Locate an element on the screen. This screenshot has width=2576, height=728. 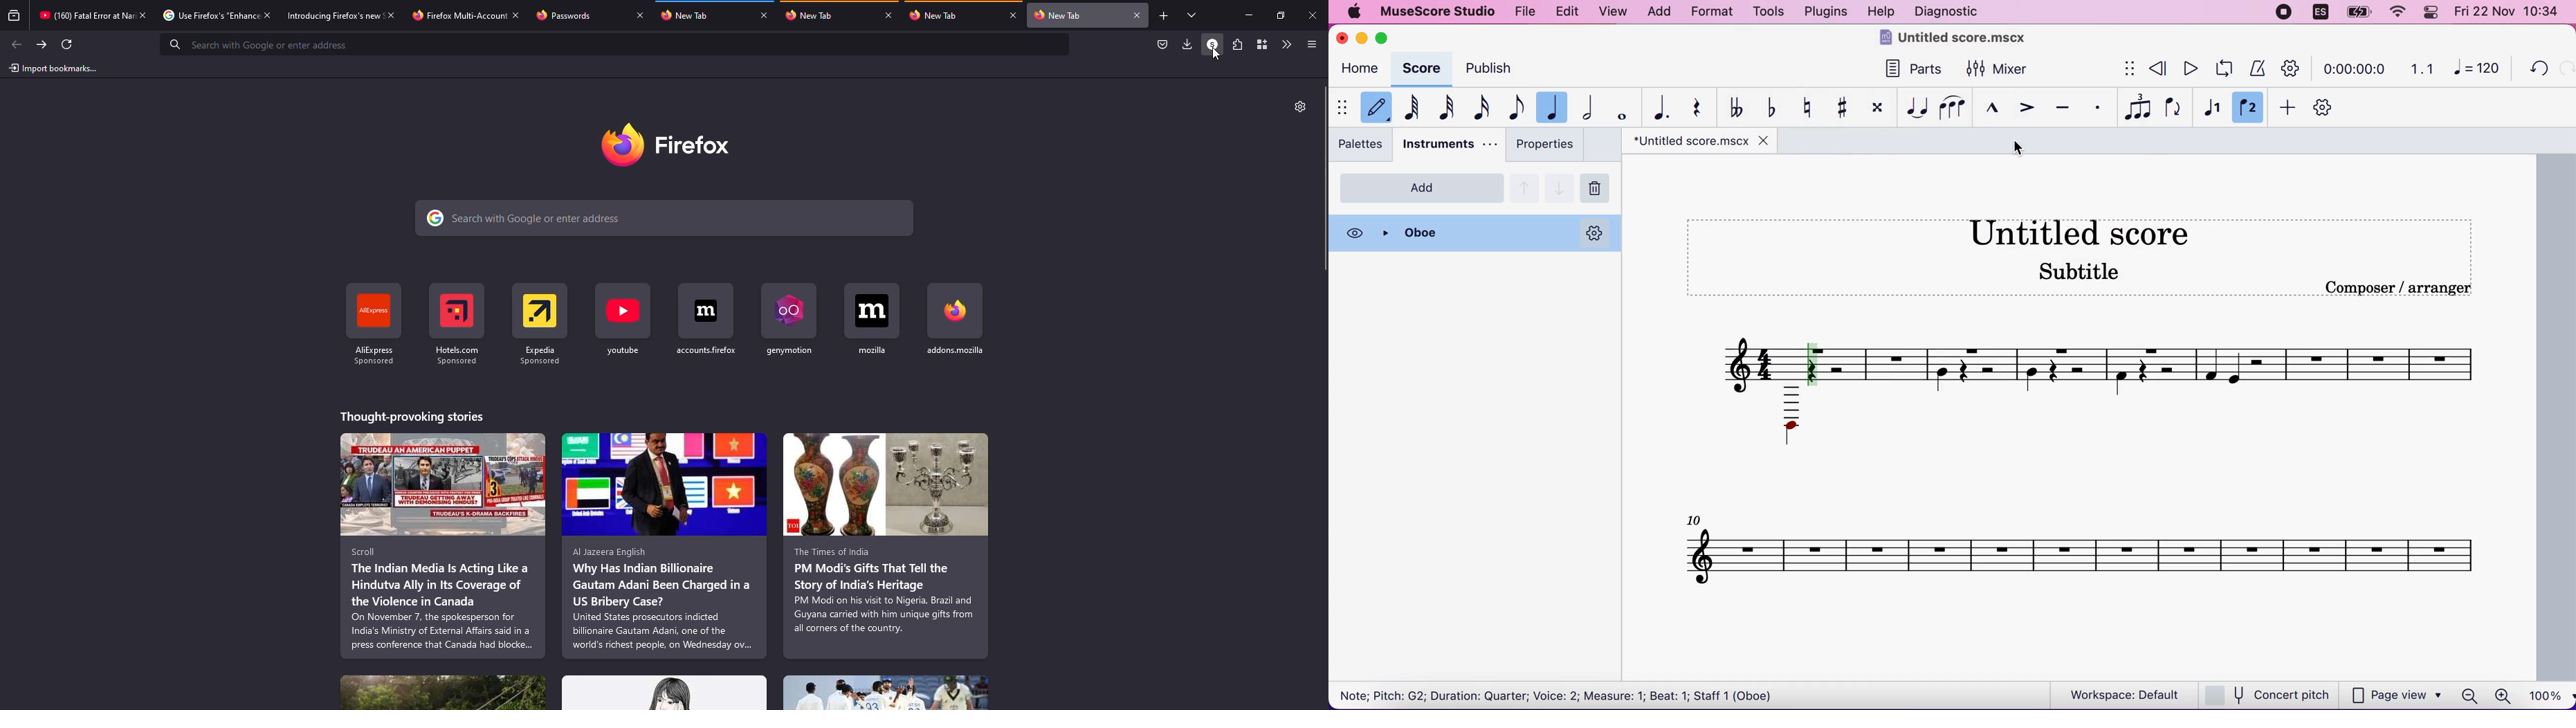
close is located at coordinates (1012, 15).